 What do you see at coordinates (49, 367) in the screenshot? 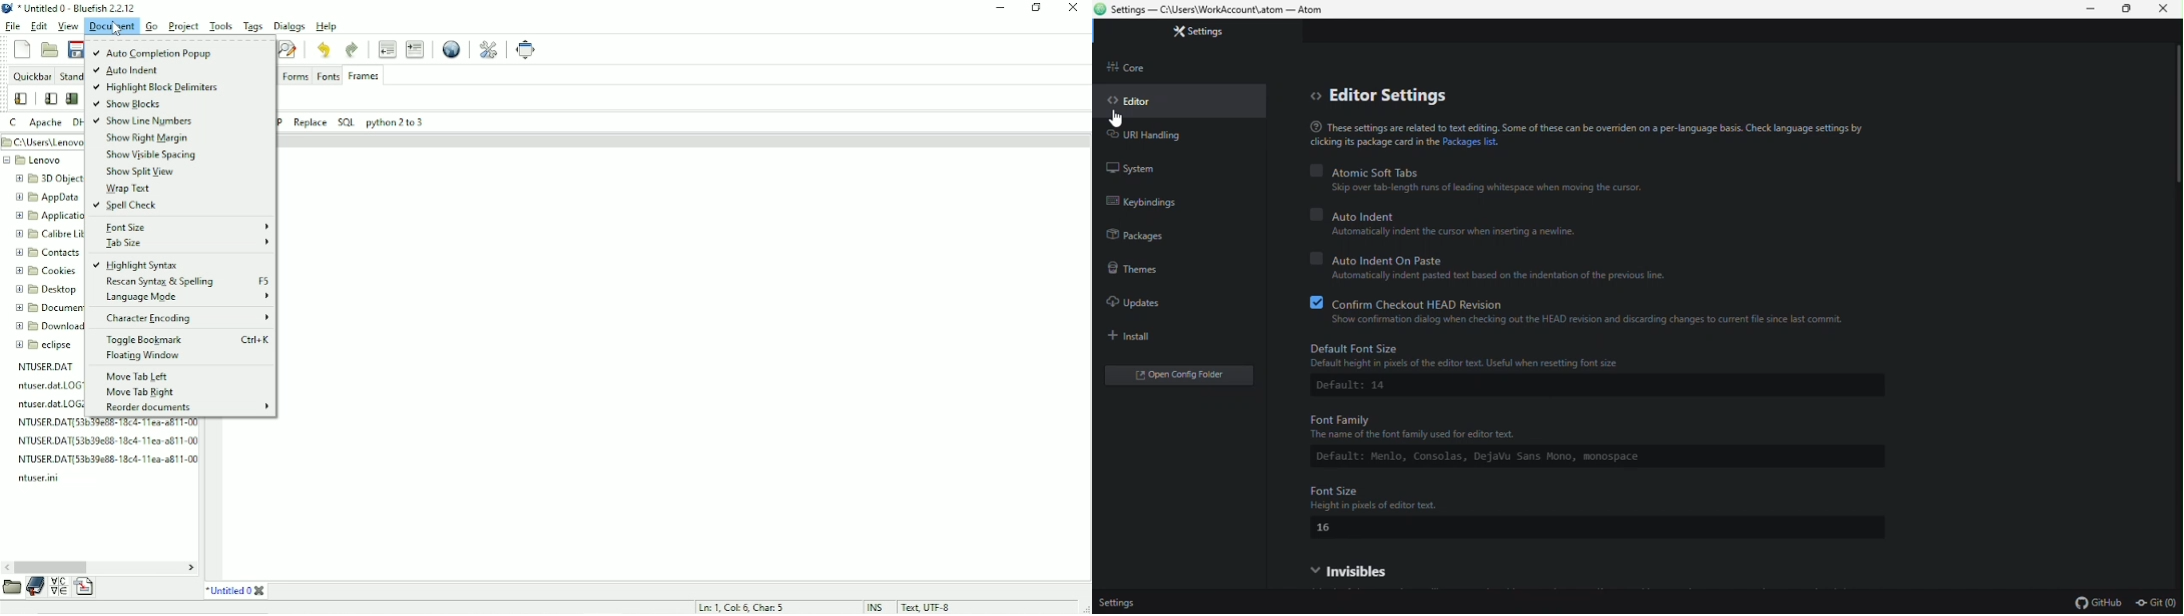
I see `NTUSER.DAT` at bounding box center [49, 367].